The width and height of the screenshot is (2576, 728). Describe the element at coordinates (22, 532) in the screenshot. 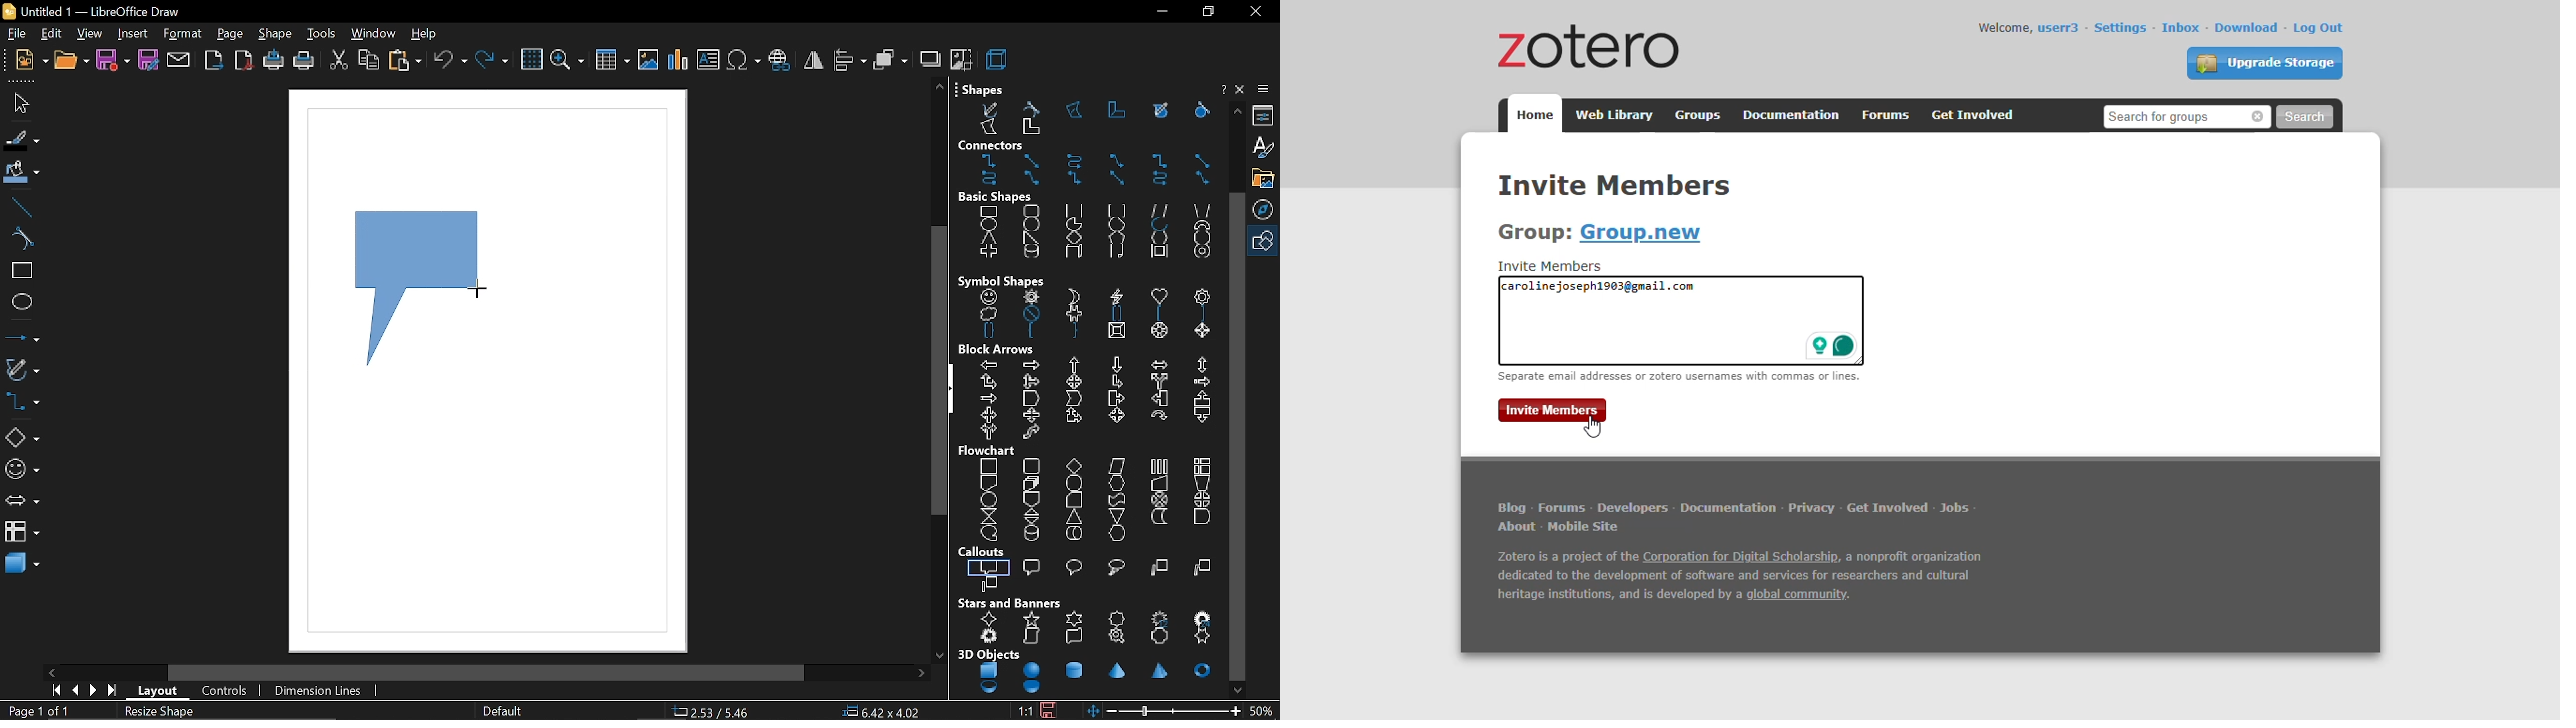

I see `flowchart` at that location.